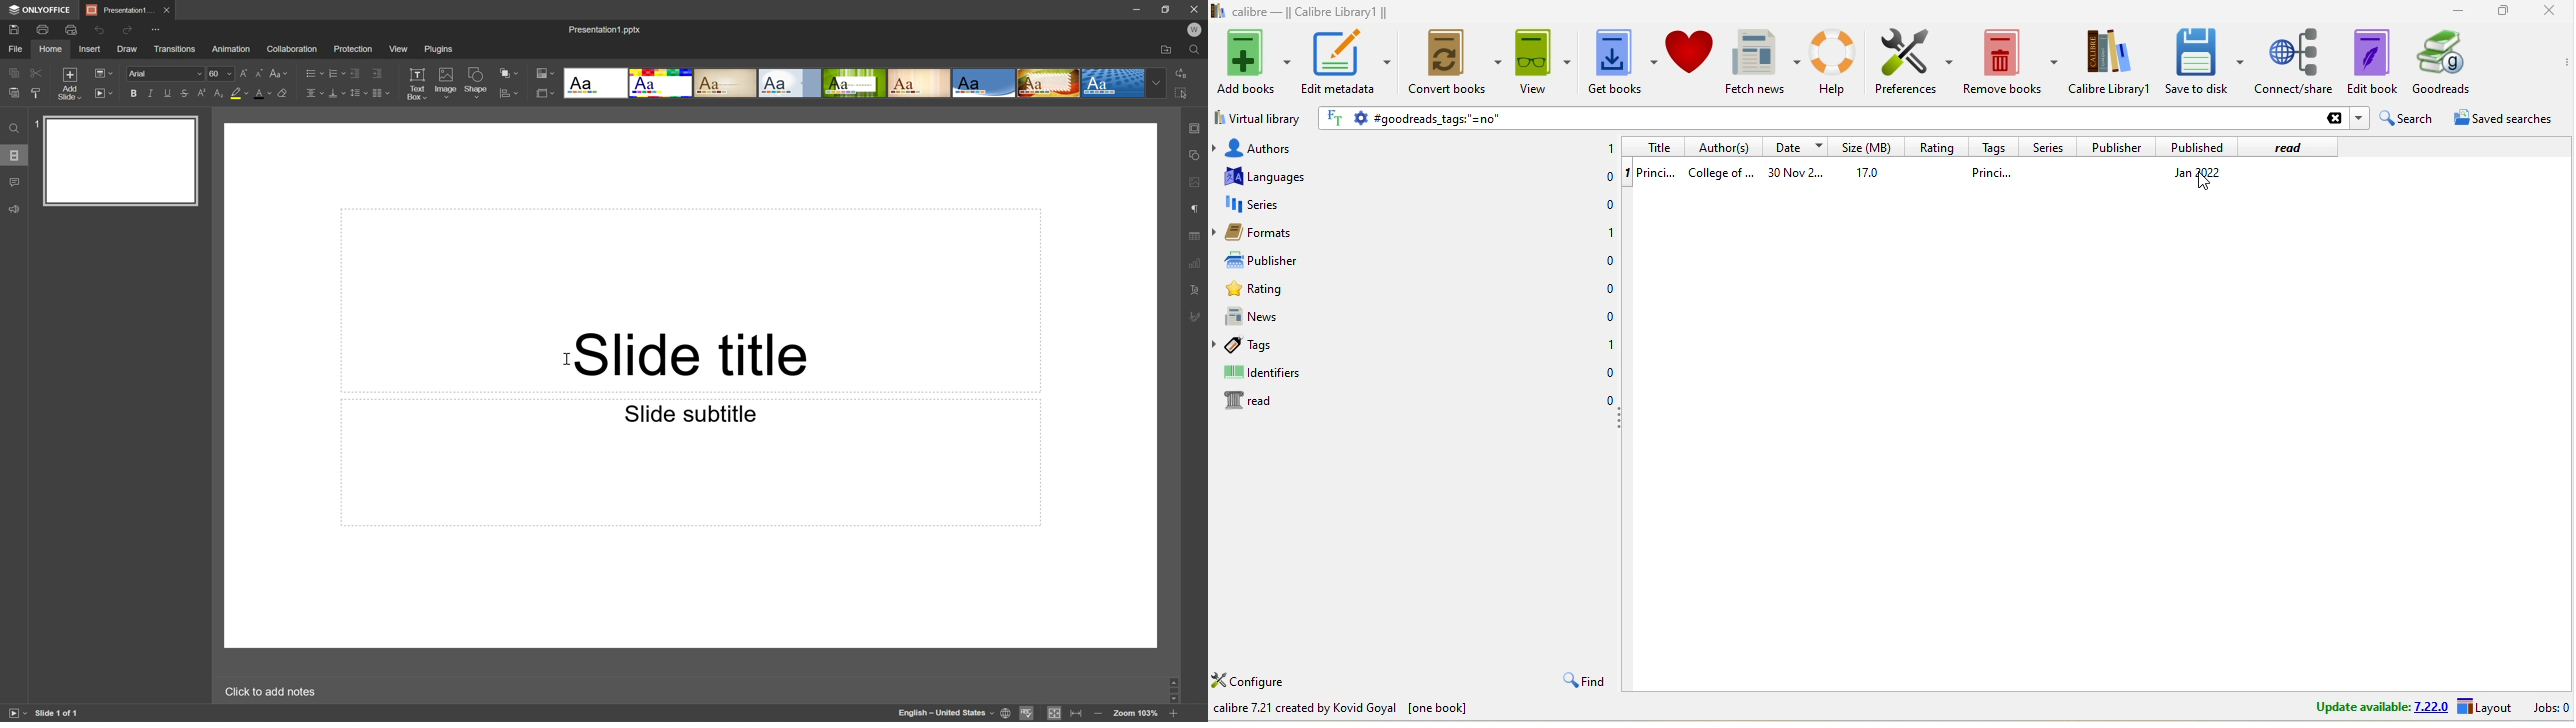  Describe the element at coordinates (12, 210) in the screenshot. I see `Feedback & Support` at that location.